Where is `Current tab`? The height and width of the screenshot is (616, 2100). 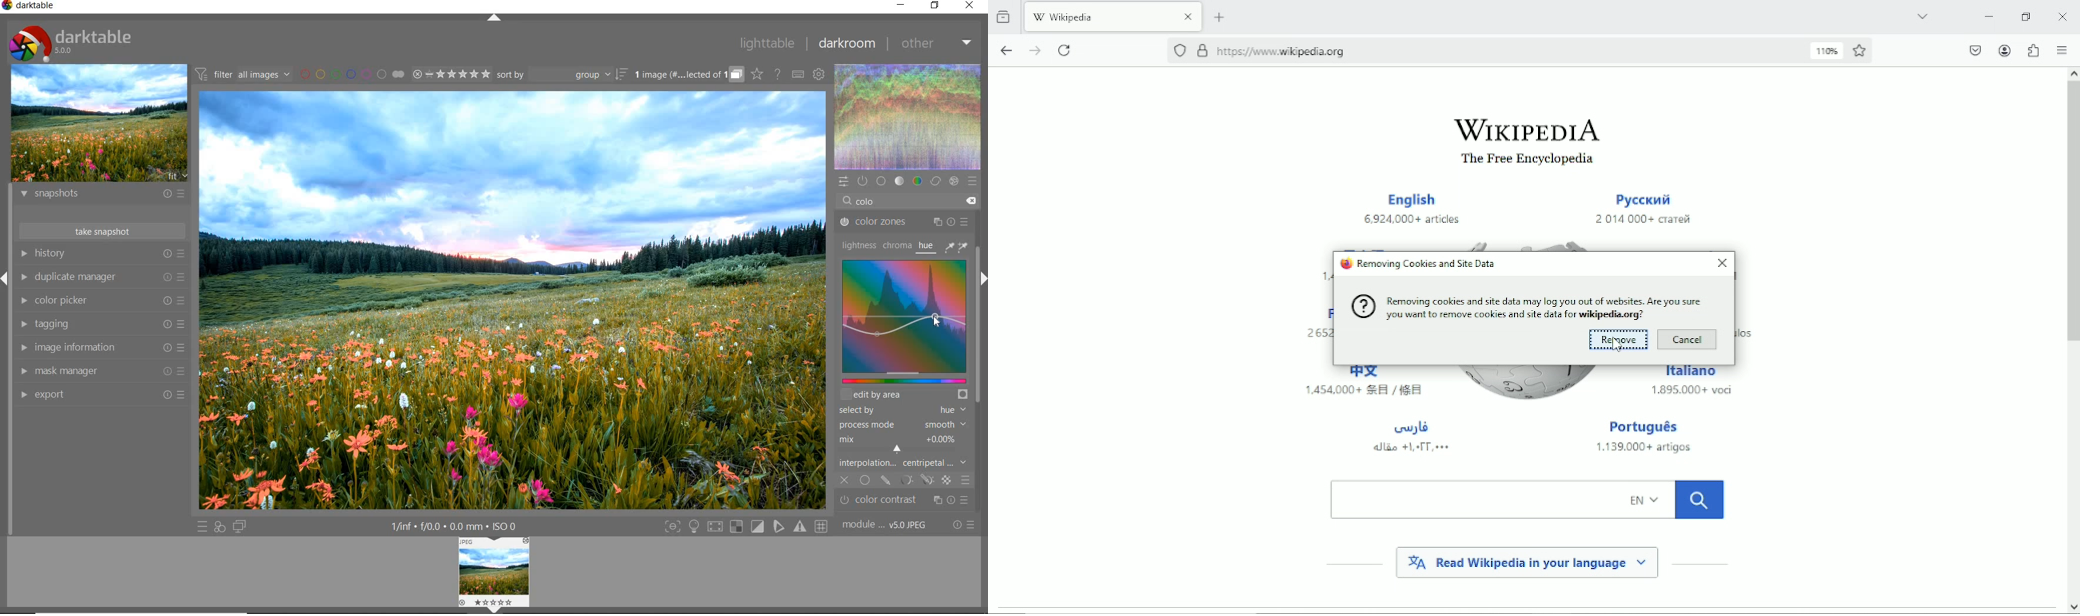
Current tab is located at coordinates (1114, 15).